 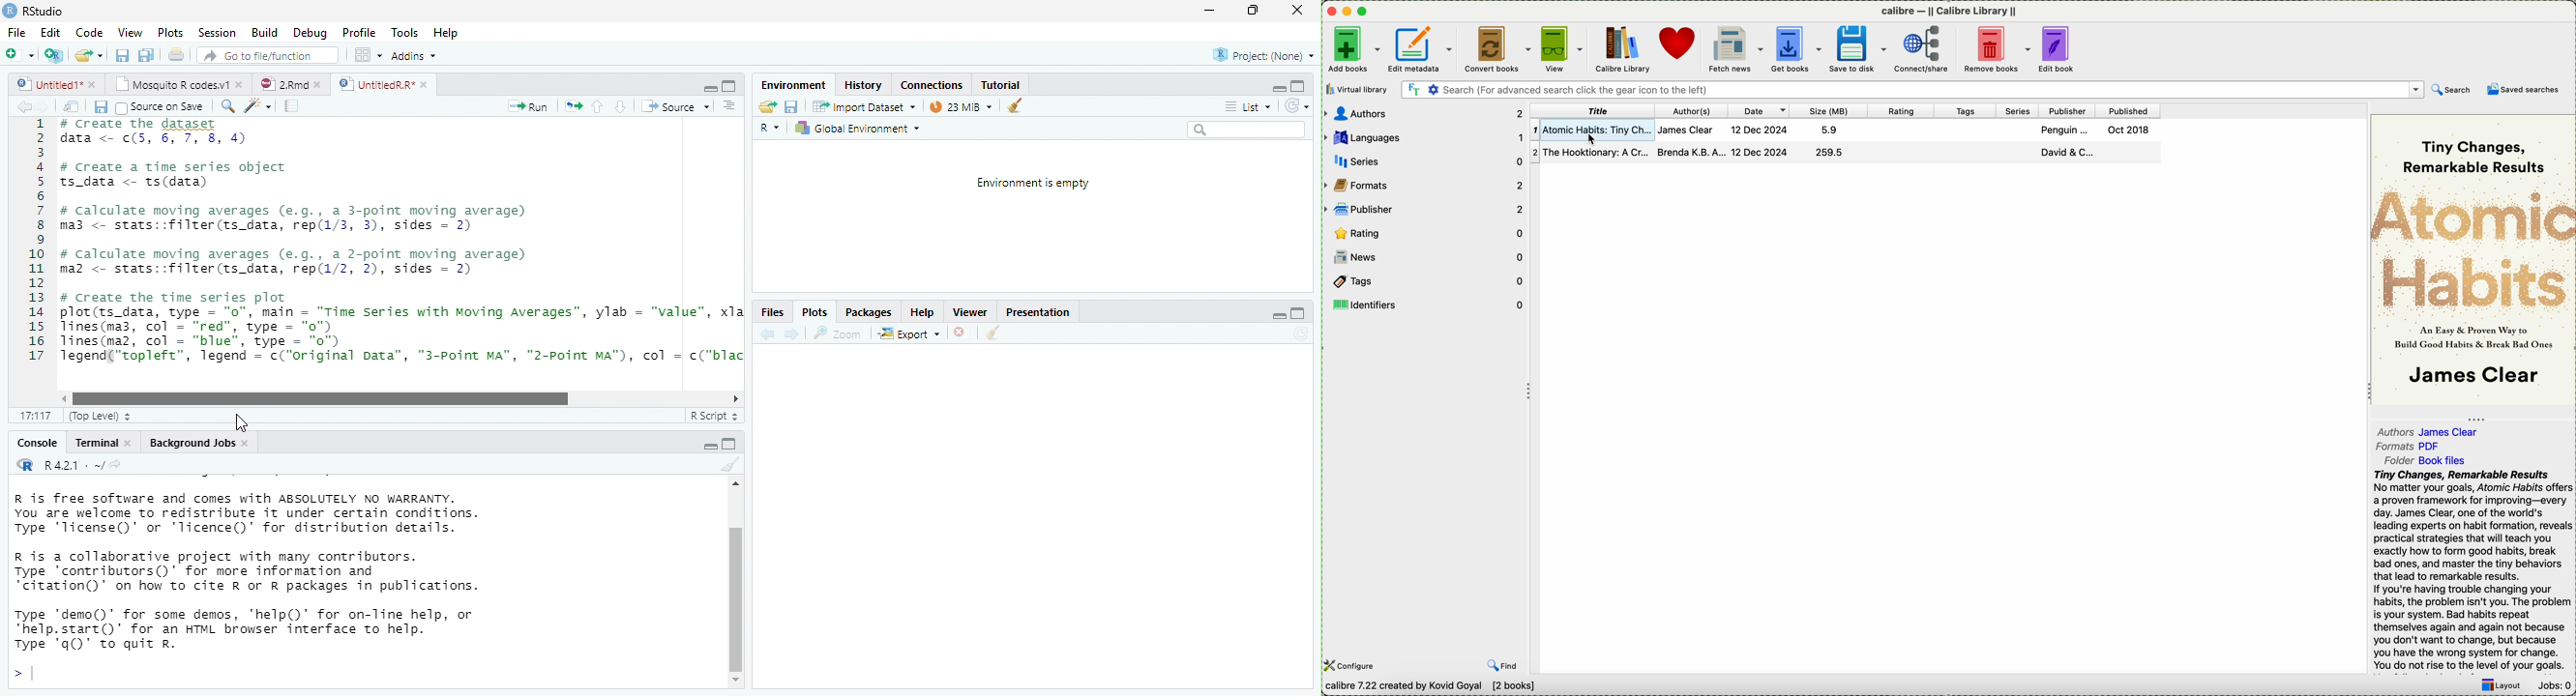 I want to click on Profile, so click(x=359, y=33).